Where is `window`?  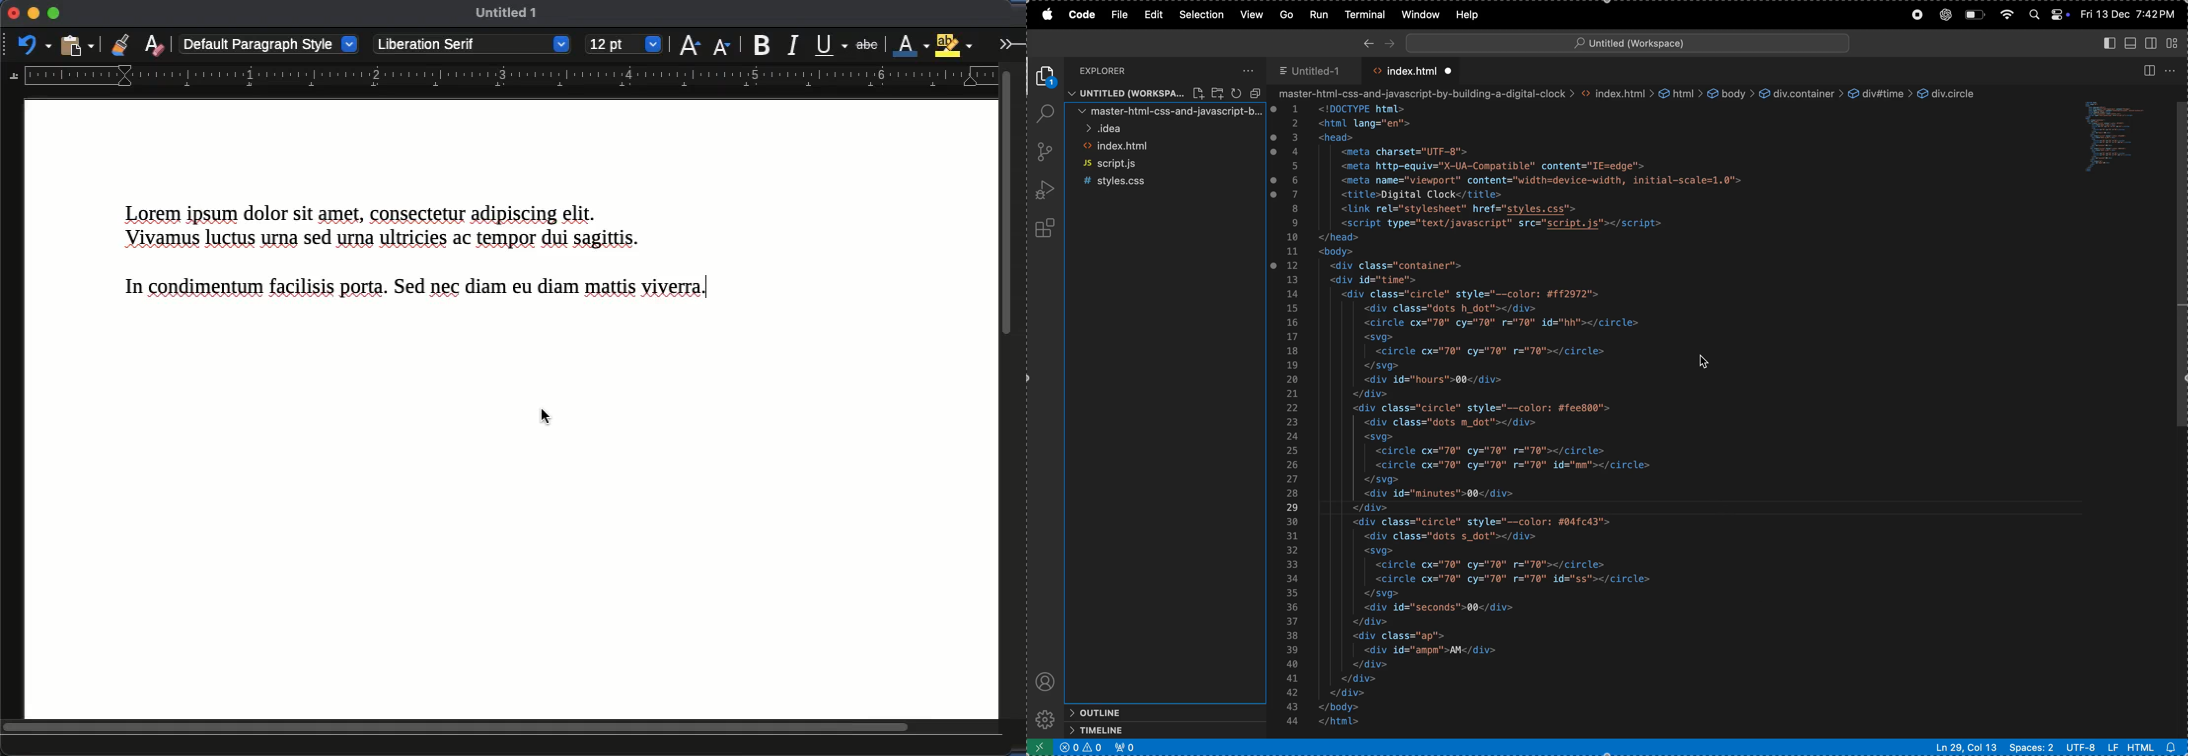 window is located at coordinates (1420, 13).